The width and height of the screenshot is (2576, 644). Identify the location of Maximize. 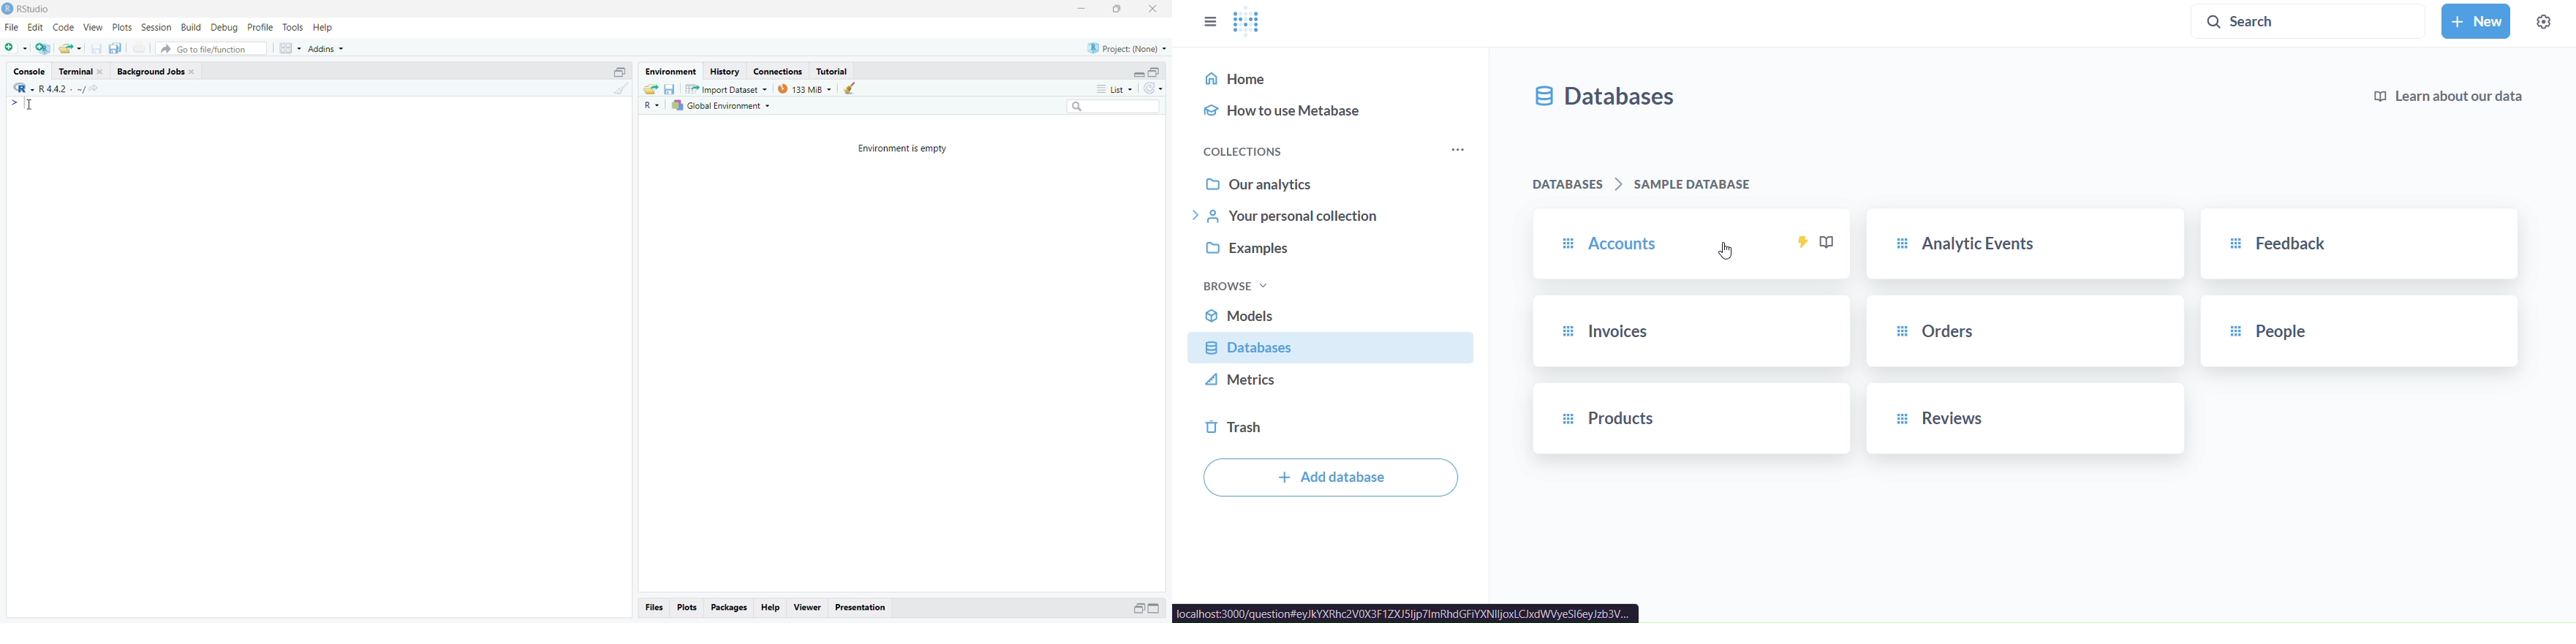
(1155, 73).